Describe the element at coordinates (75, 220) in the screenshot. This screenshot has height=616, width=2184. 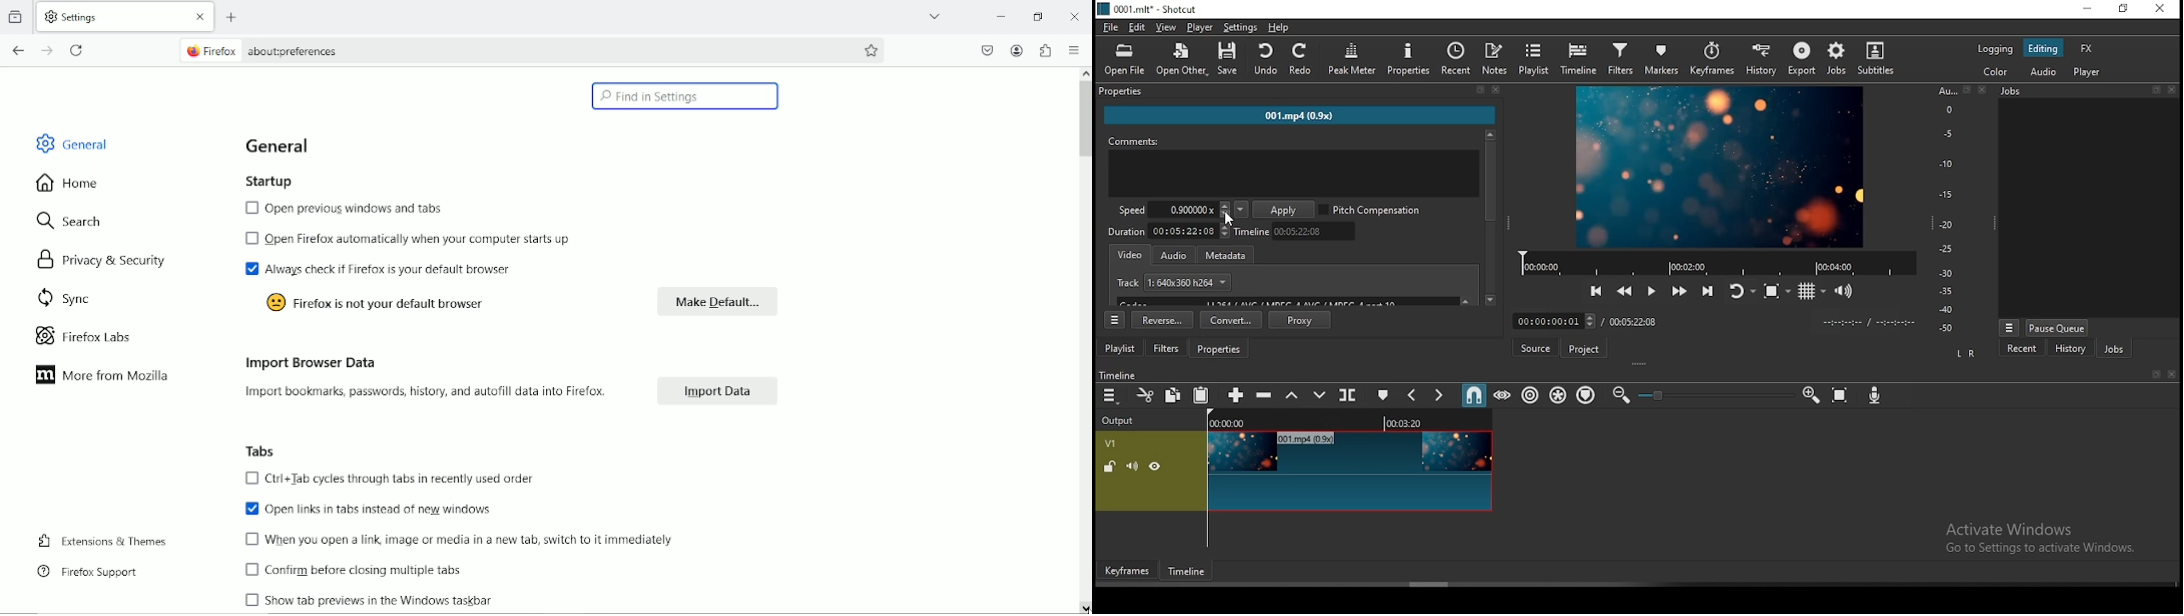
I see `Search` at that location.